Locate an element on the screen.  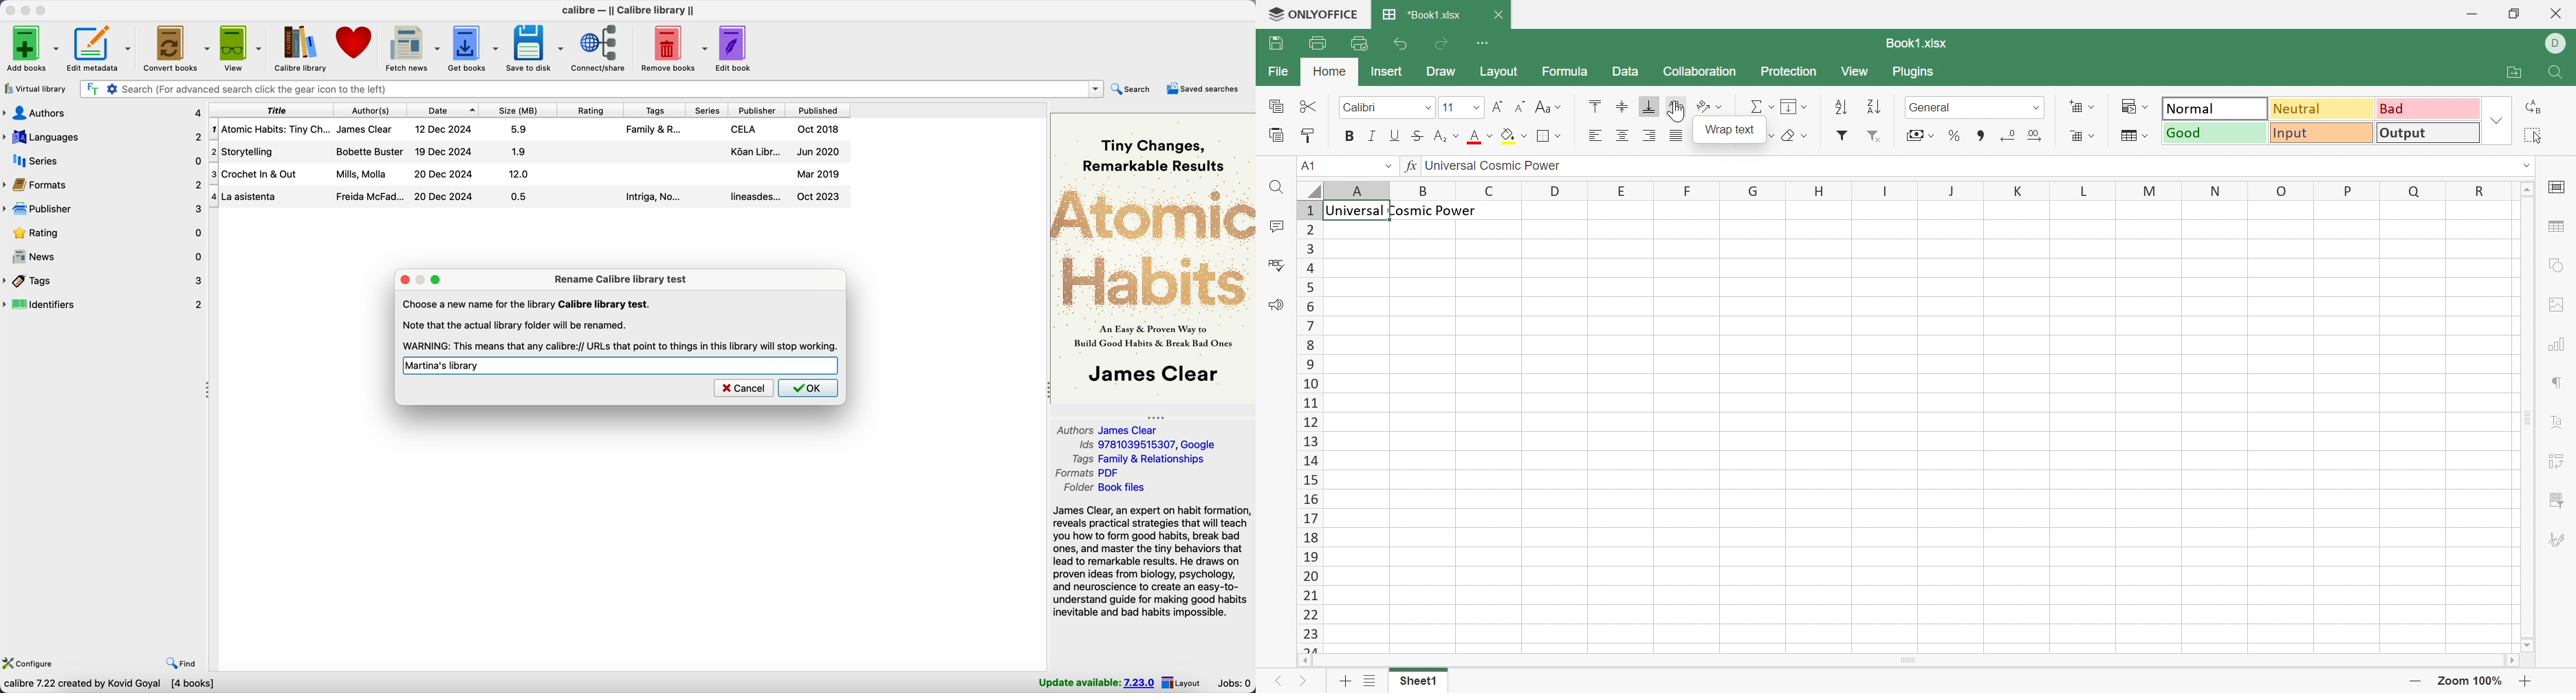
add books is located at coordinates (33, 49).